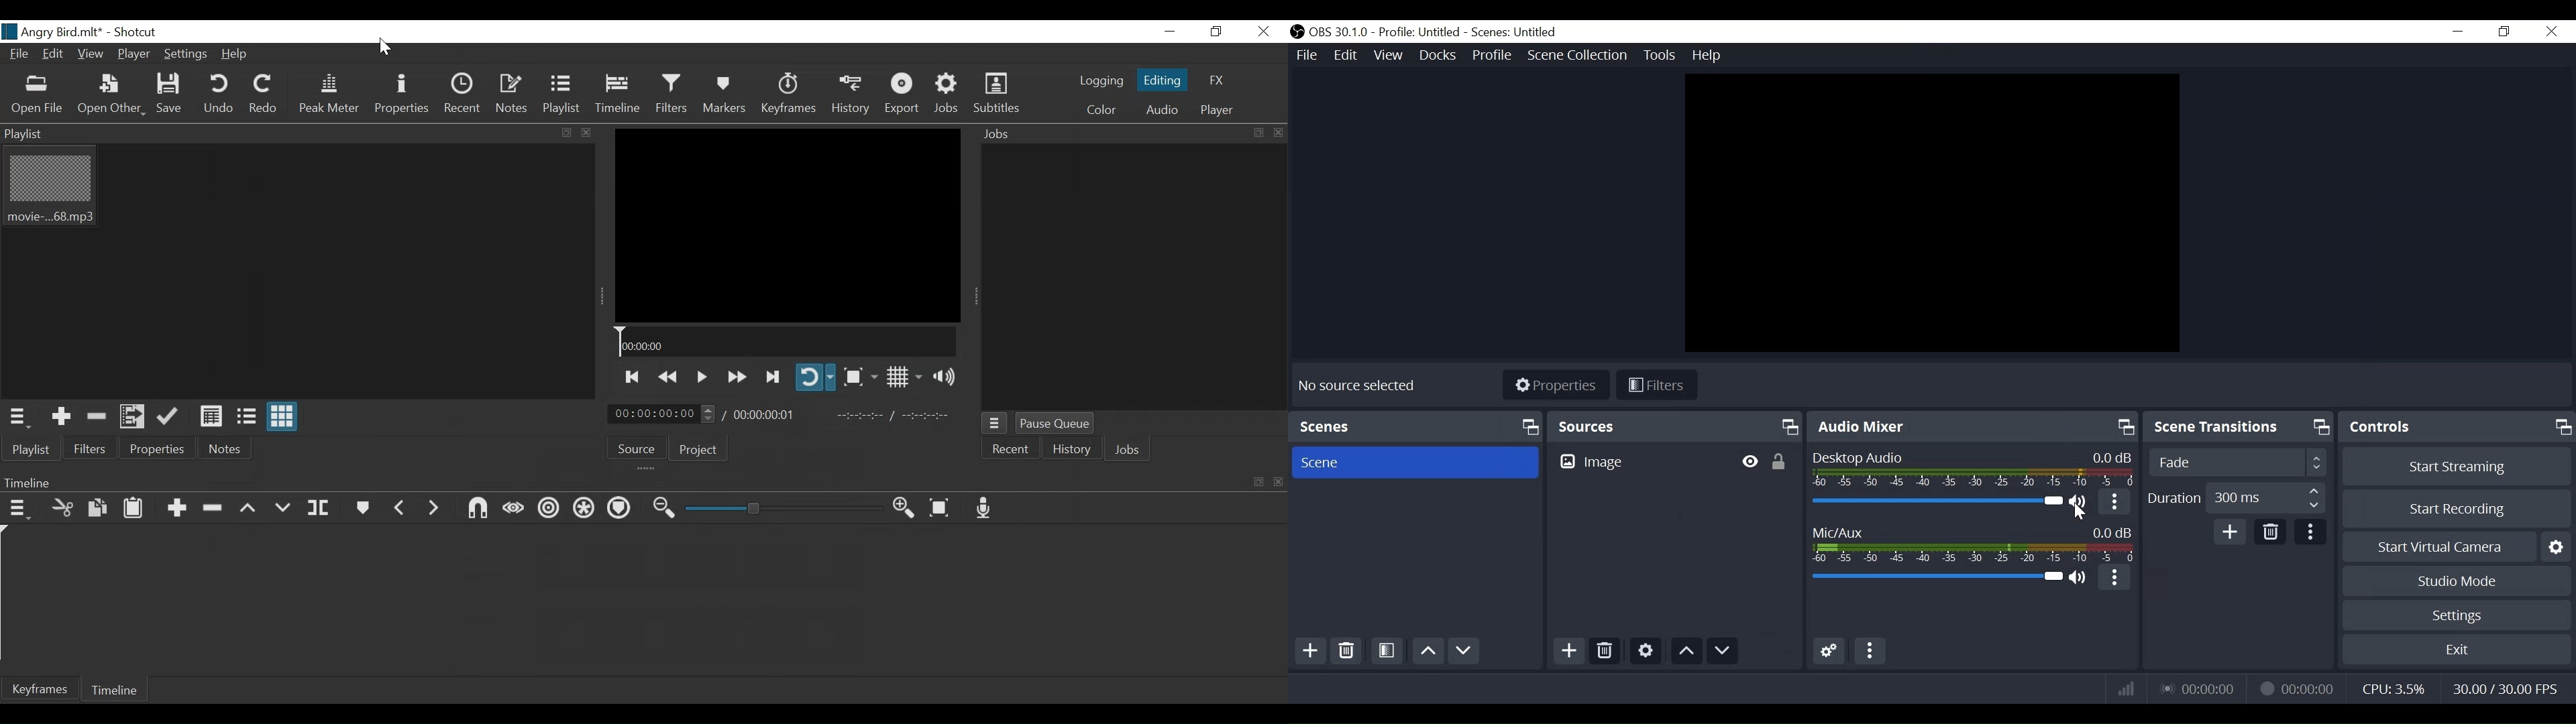 The width and height of the screenshot is (2576, 728). I want to click on Export, so click(904, 95).